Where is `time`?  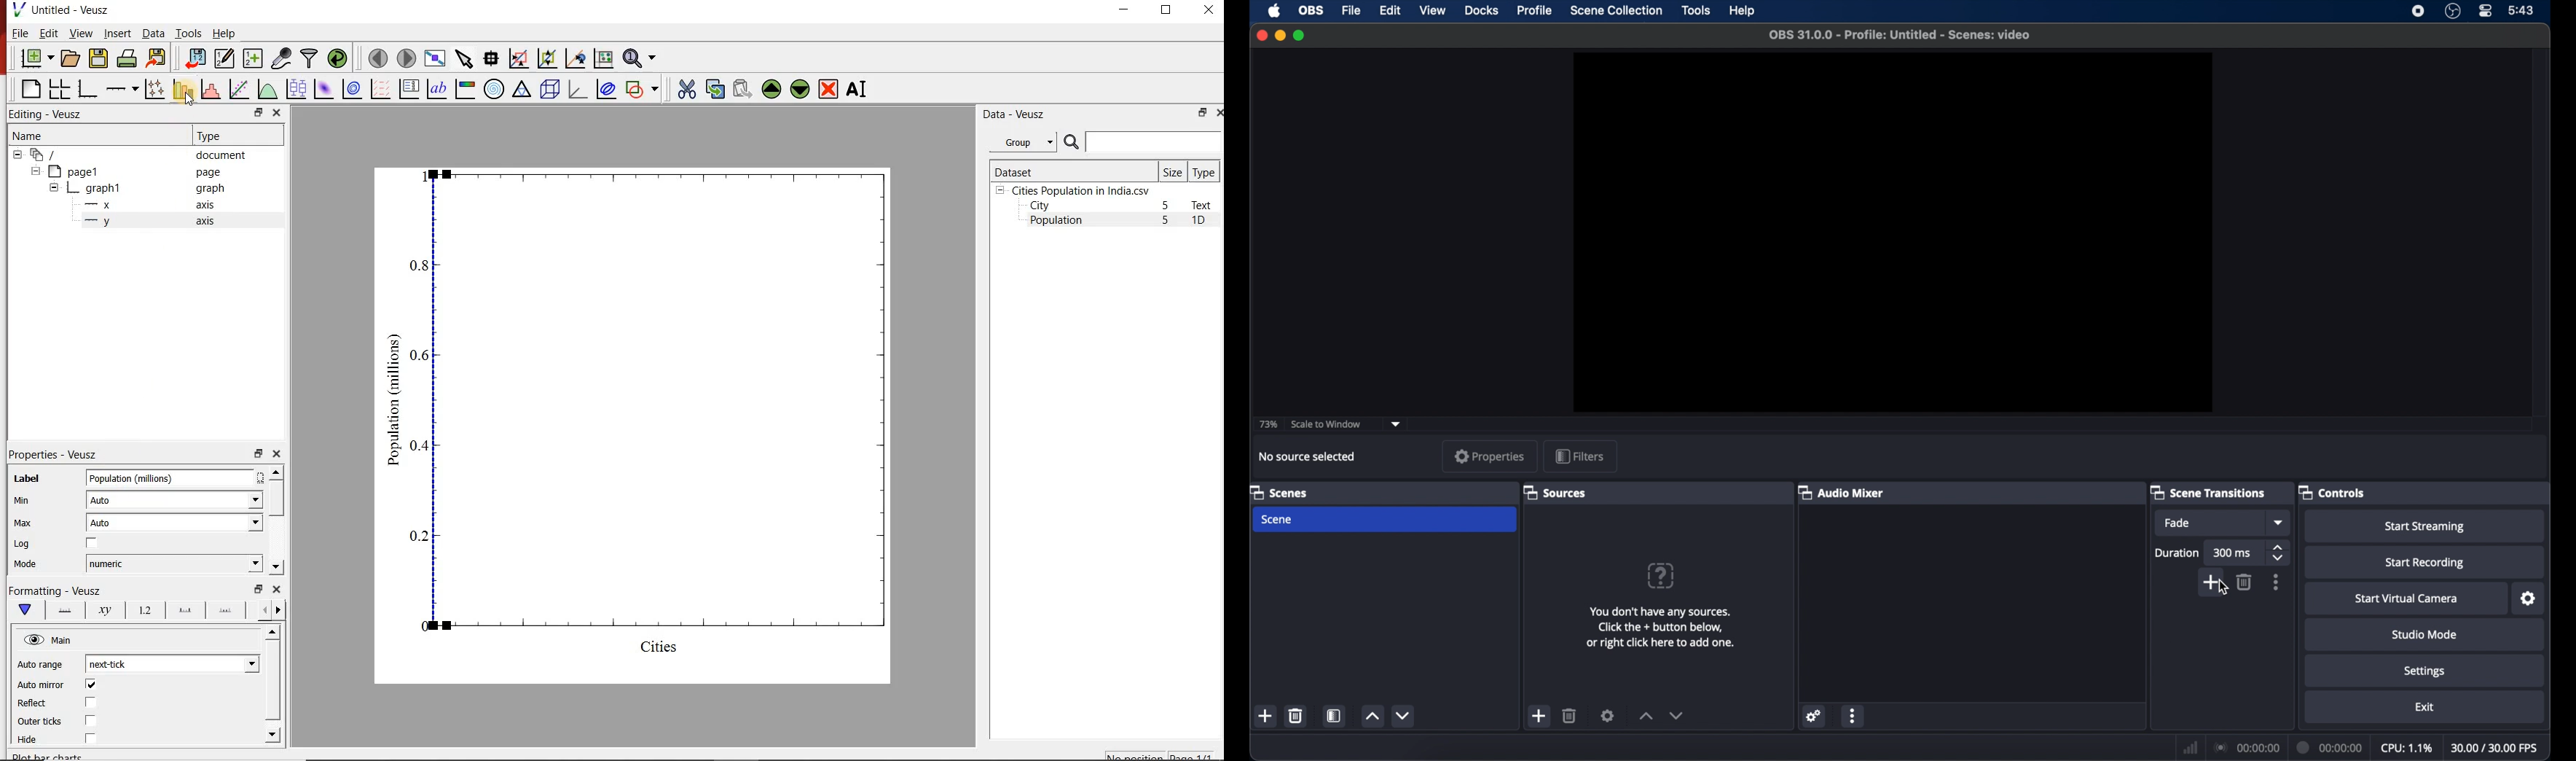 time is located at coordinates (2522, 11).